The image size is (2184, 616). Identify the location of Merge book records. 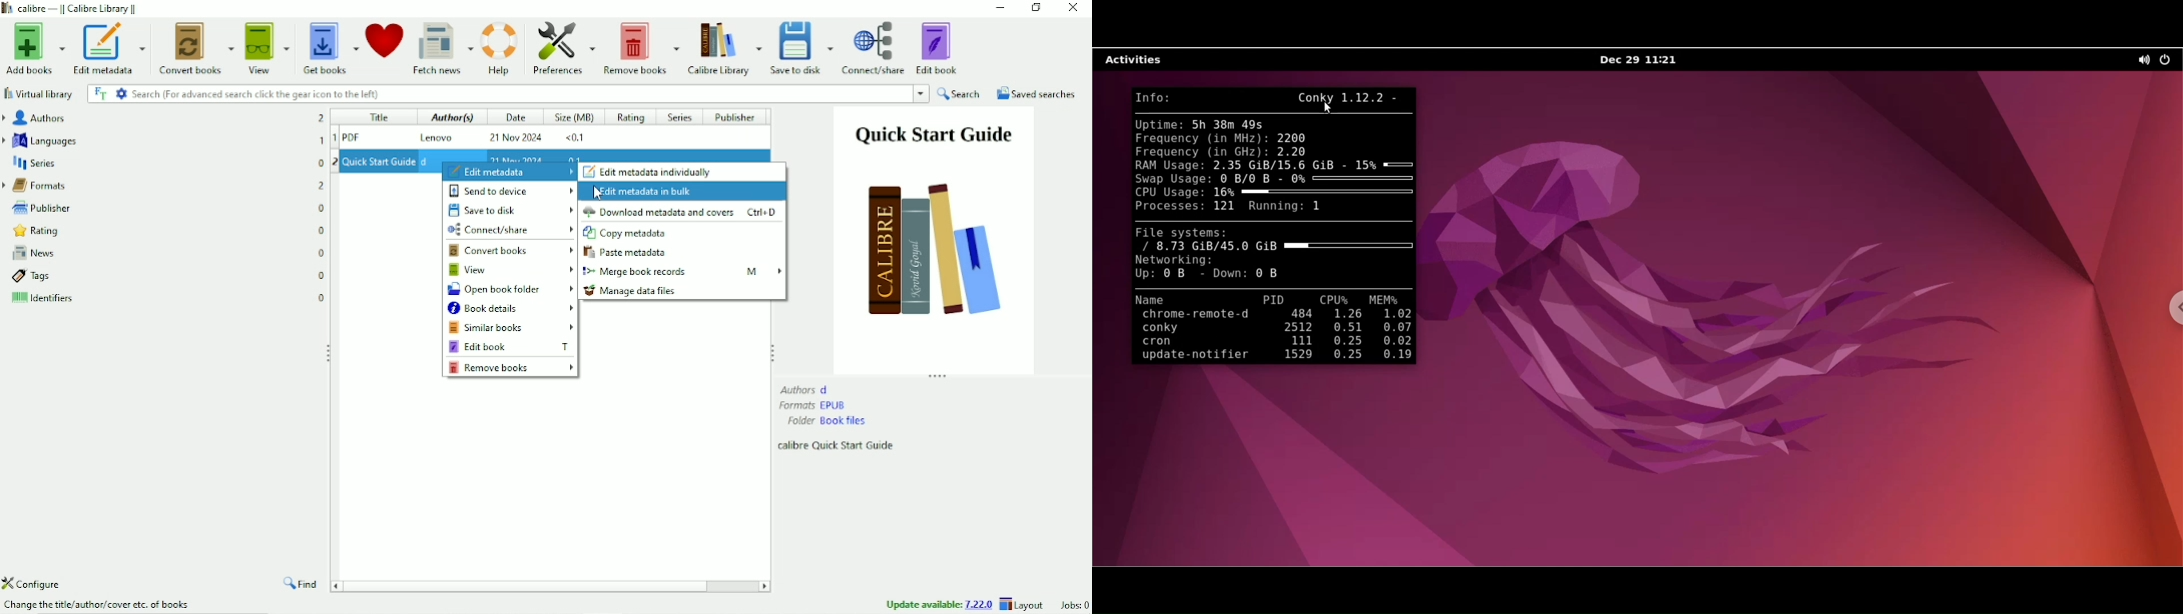
(682, 271).